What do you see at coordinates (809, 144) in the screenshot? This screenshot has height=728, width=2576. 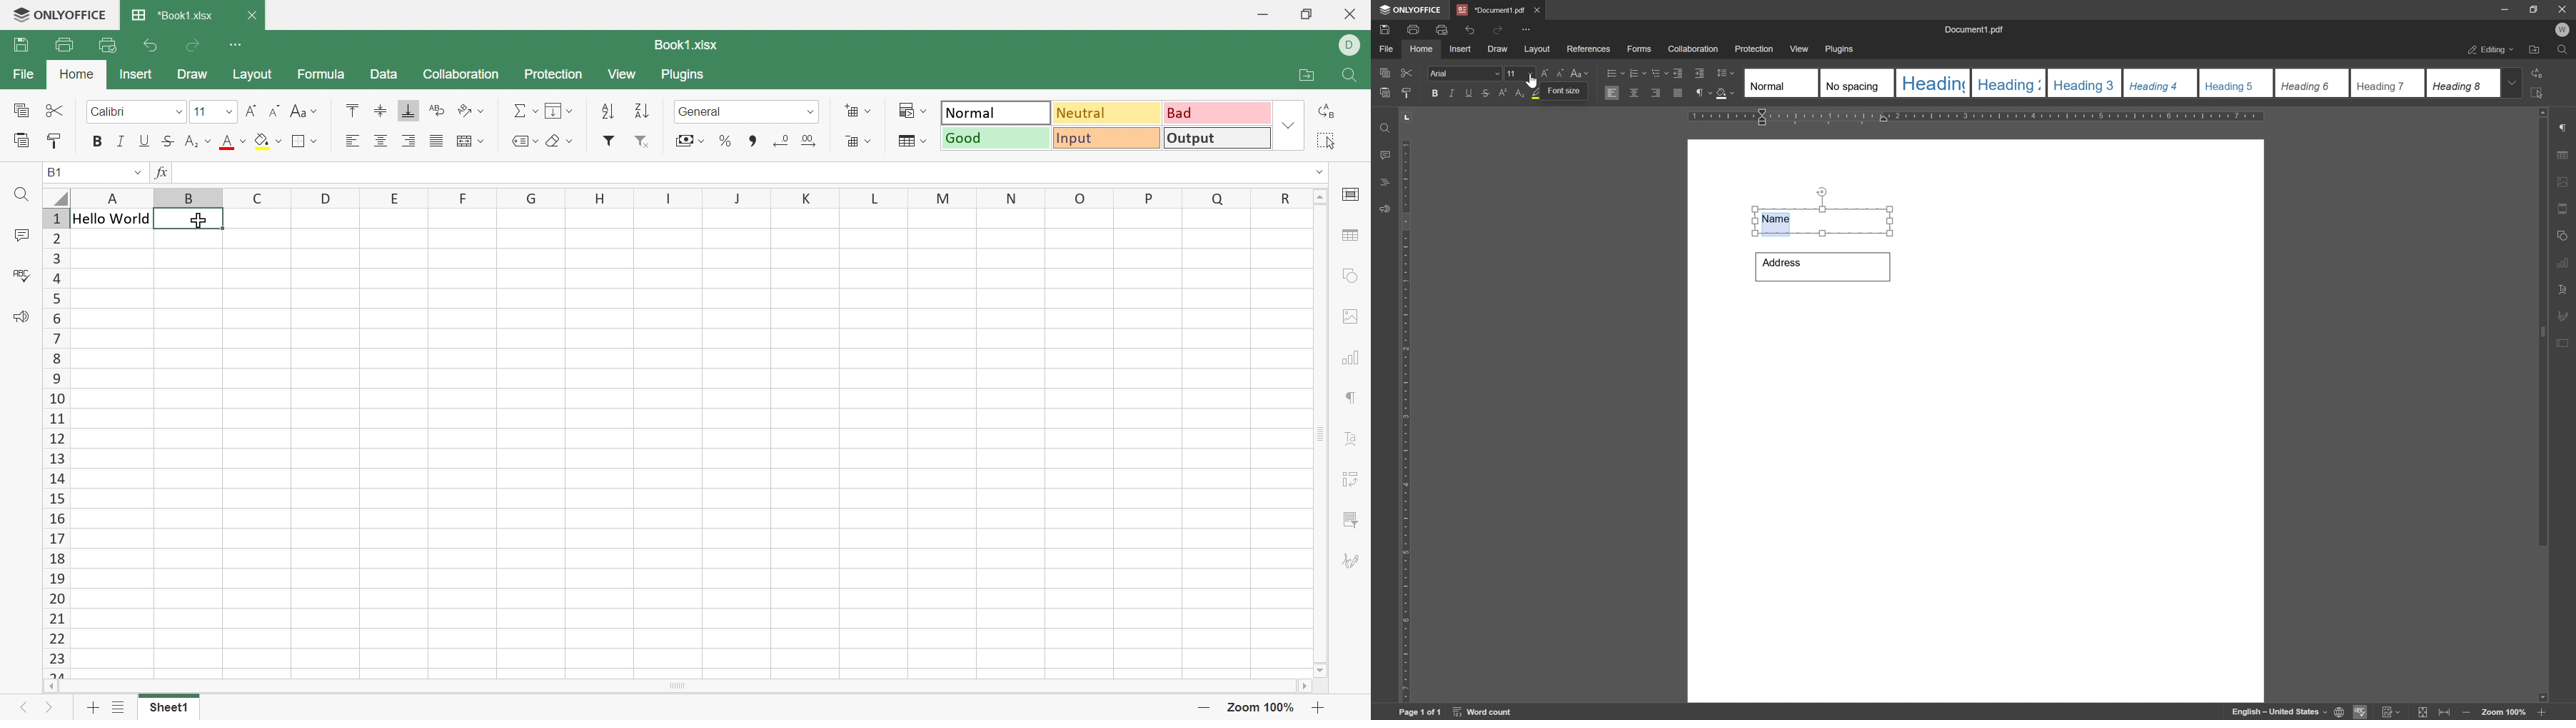 I see `Increase decimal` at bounding box center [809, 144].